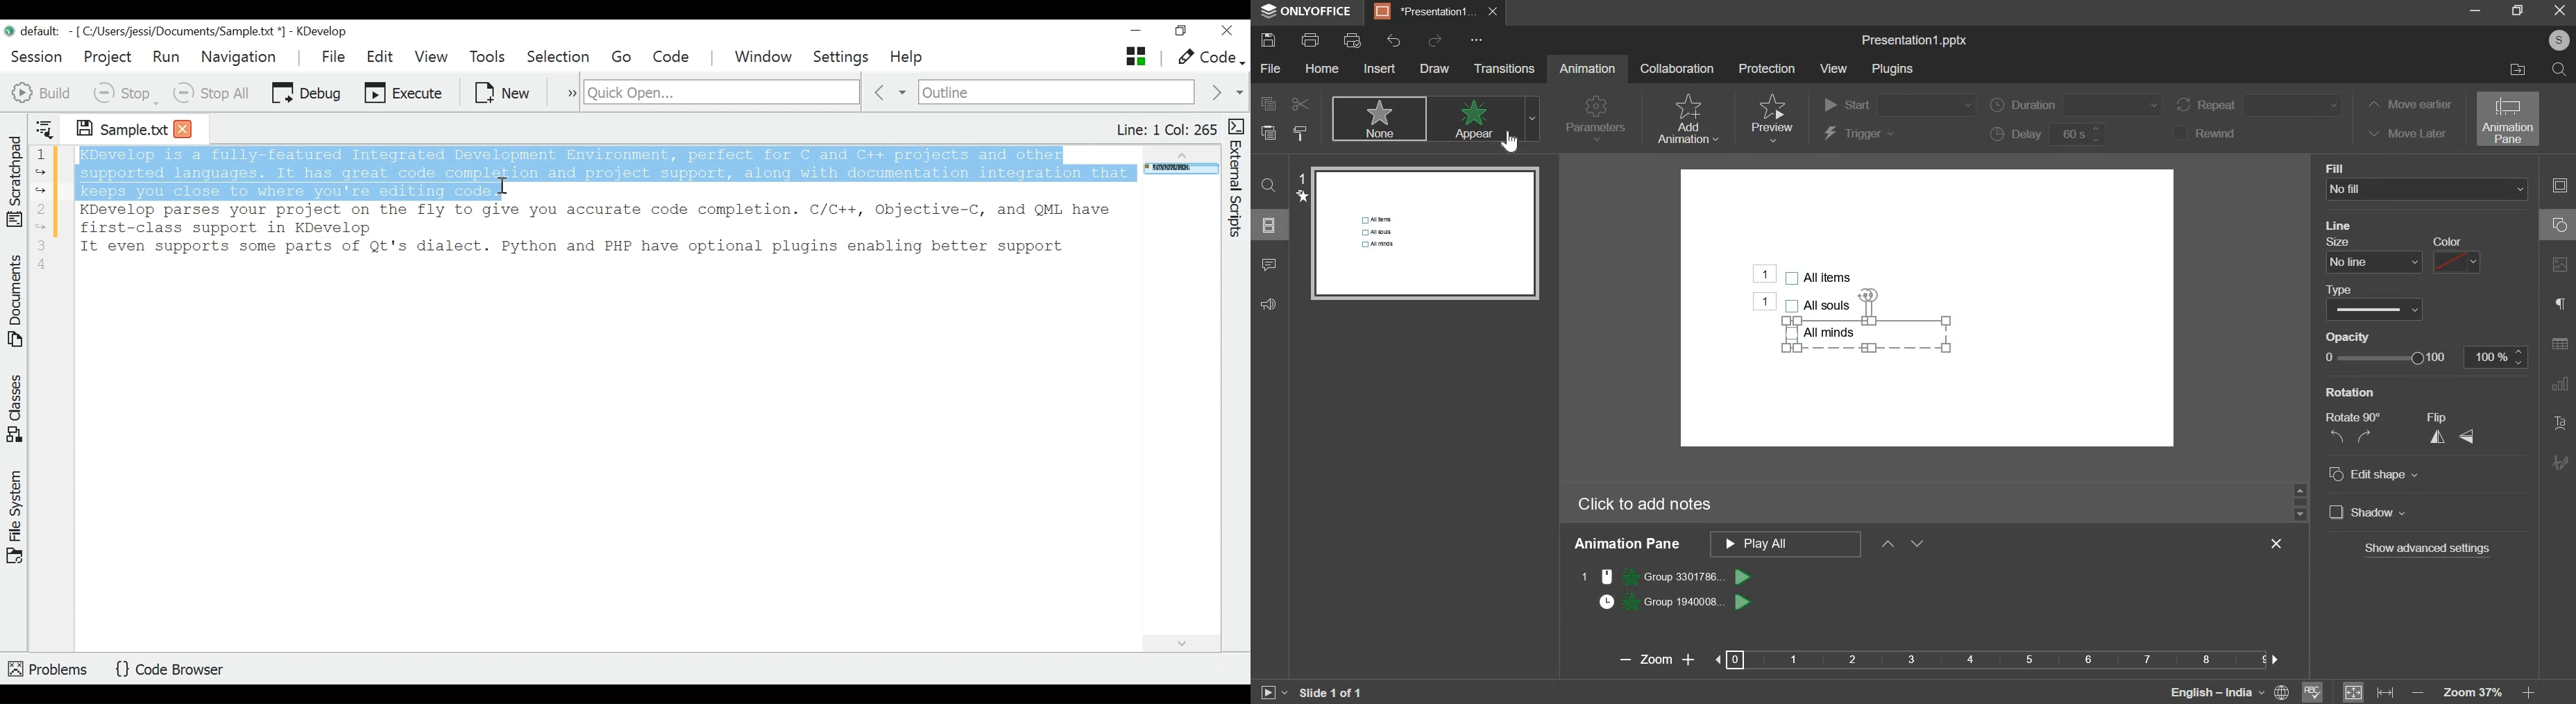 This screenshot has height=728, width=2576. Describe the element at coordinates (1267, 40) in the screenshot. I see `save` at that location.